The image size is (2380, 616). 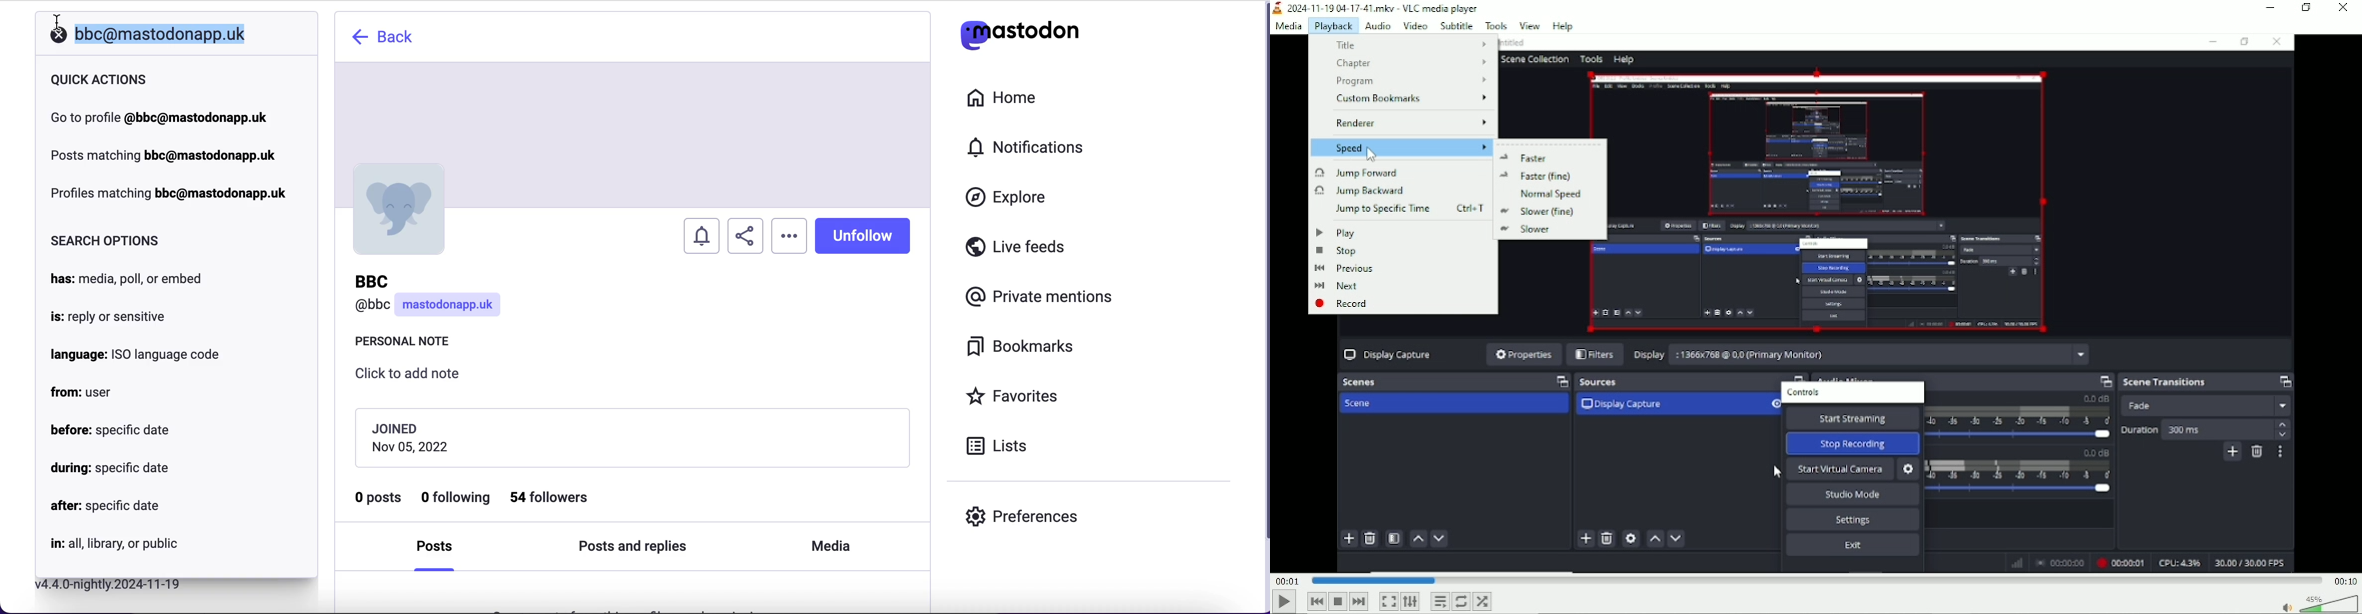 I want to click on profile picture, so click(x=397, y=209).